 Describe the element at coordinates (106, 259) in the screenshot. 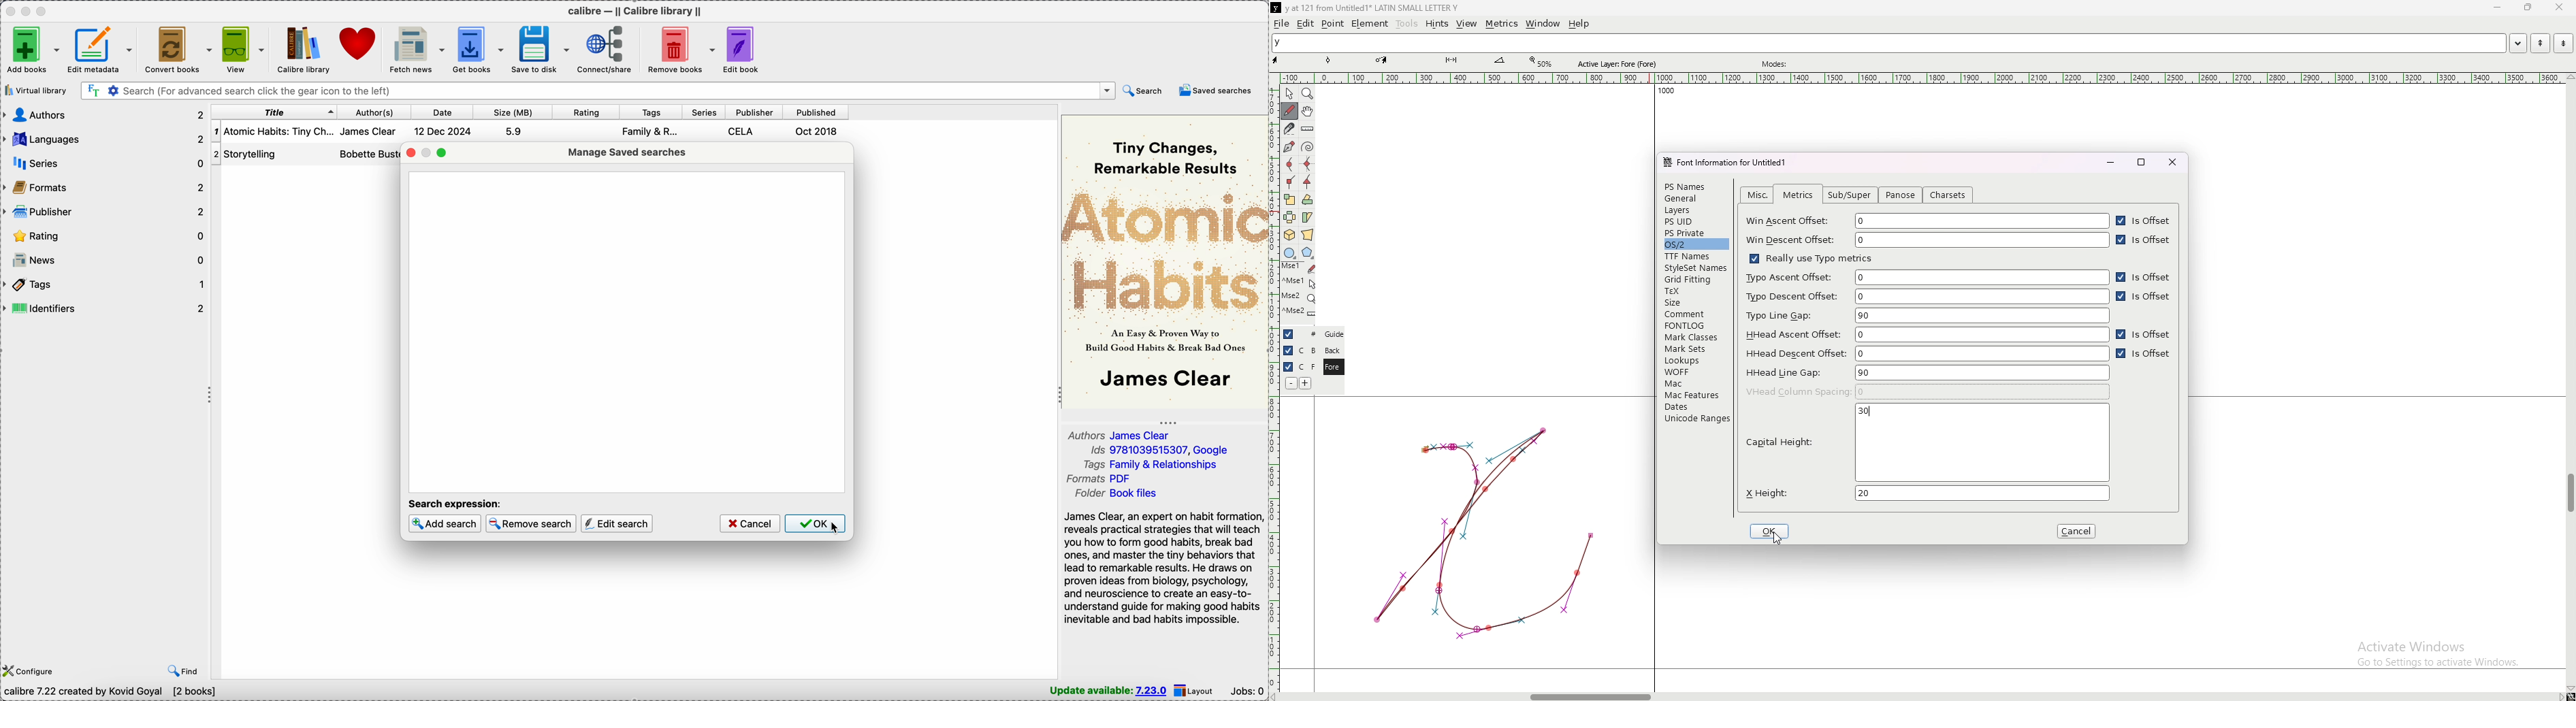

I see `news` at that location.